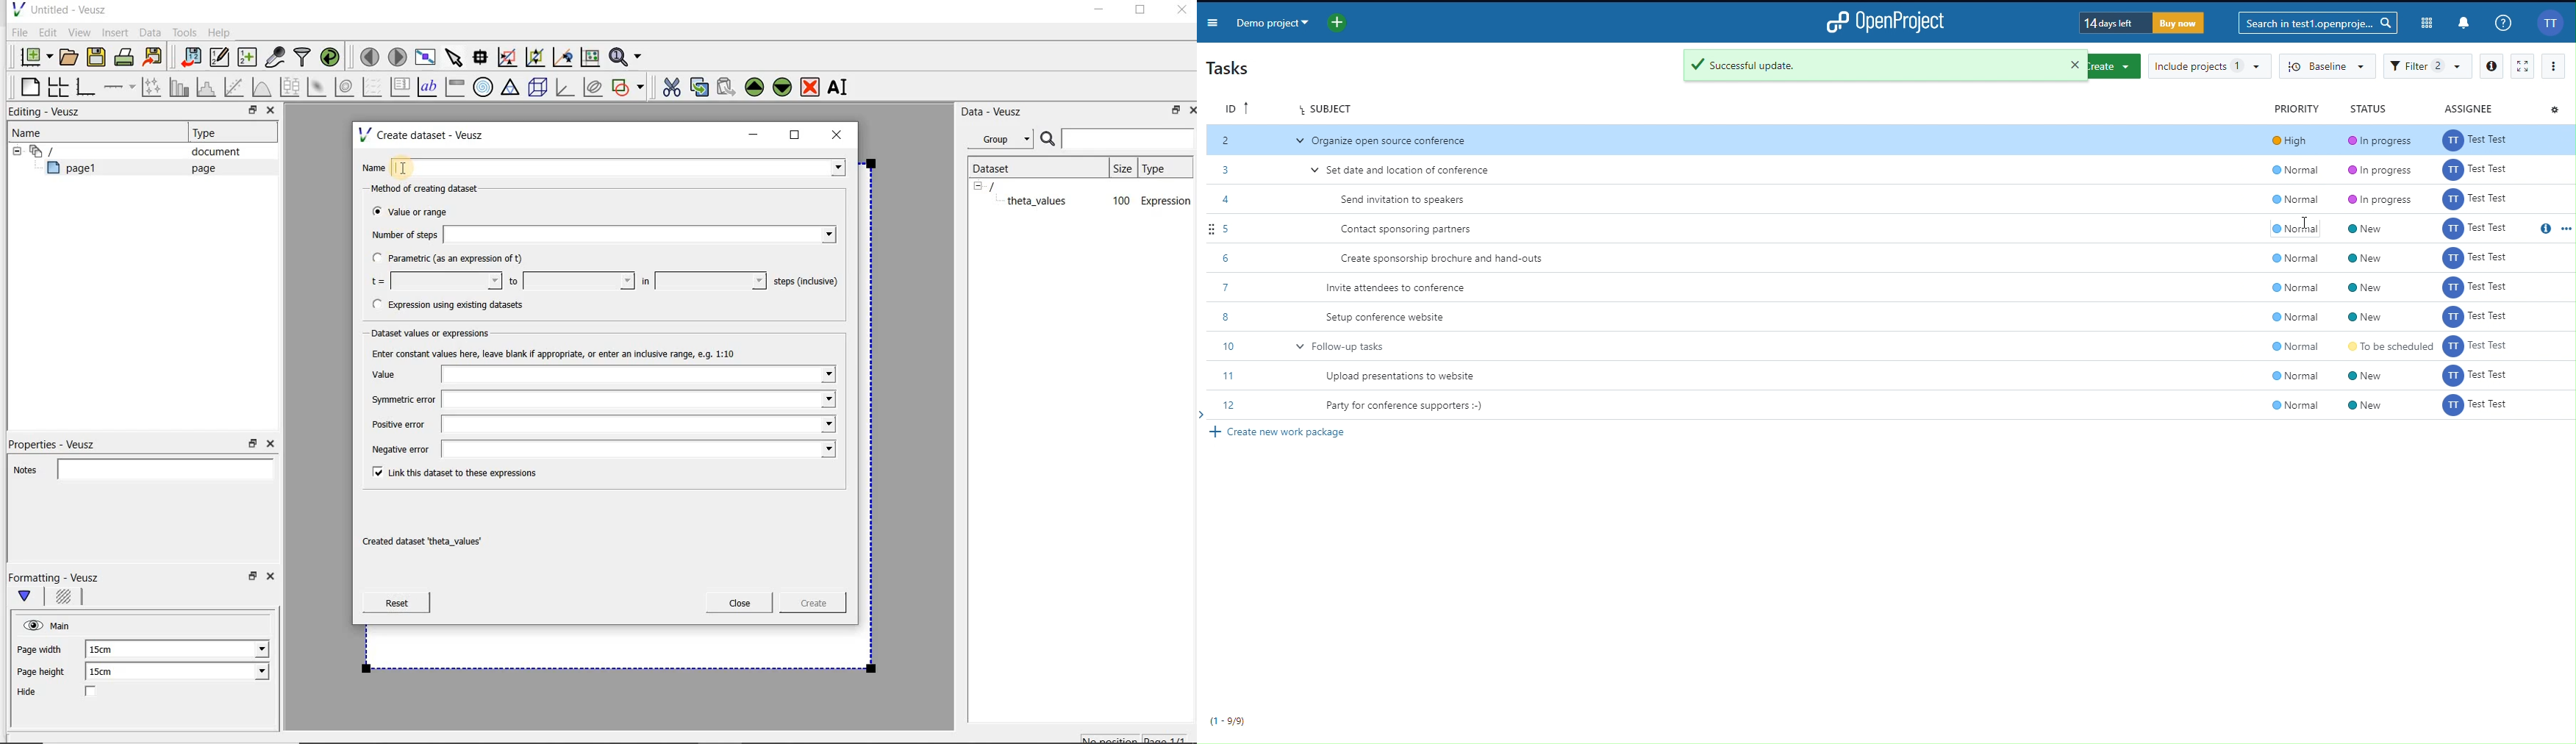 This screenshot has width=2576, height=756. What do you see at coordinates (2328, 67) in the screenshot?
I see `Baseline` at bounding box center [2328, 67].